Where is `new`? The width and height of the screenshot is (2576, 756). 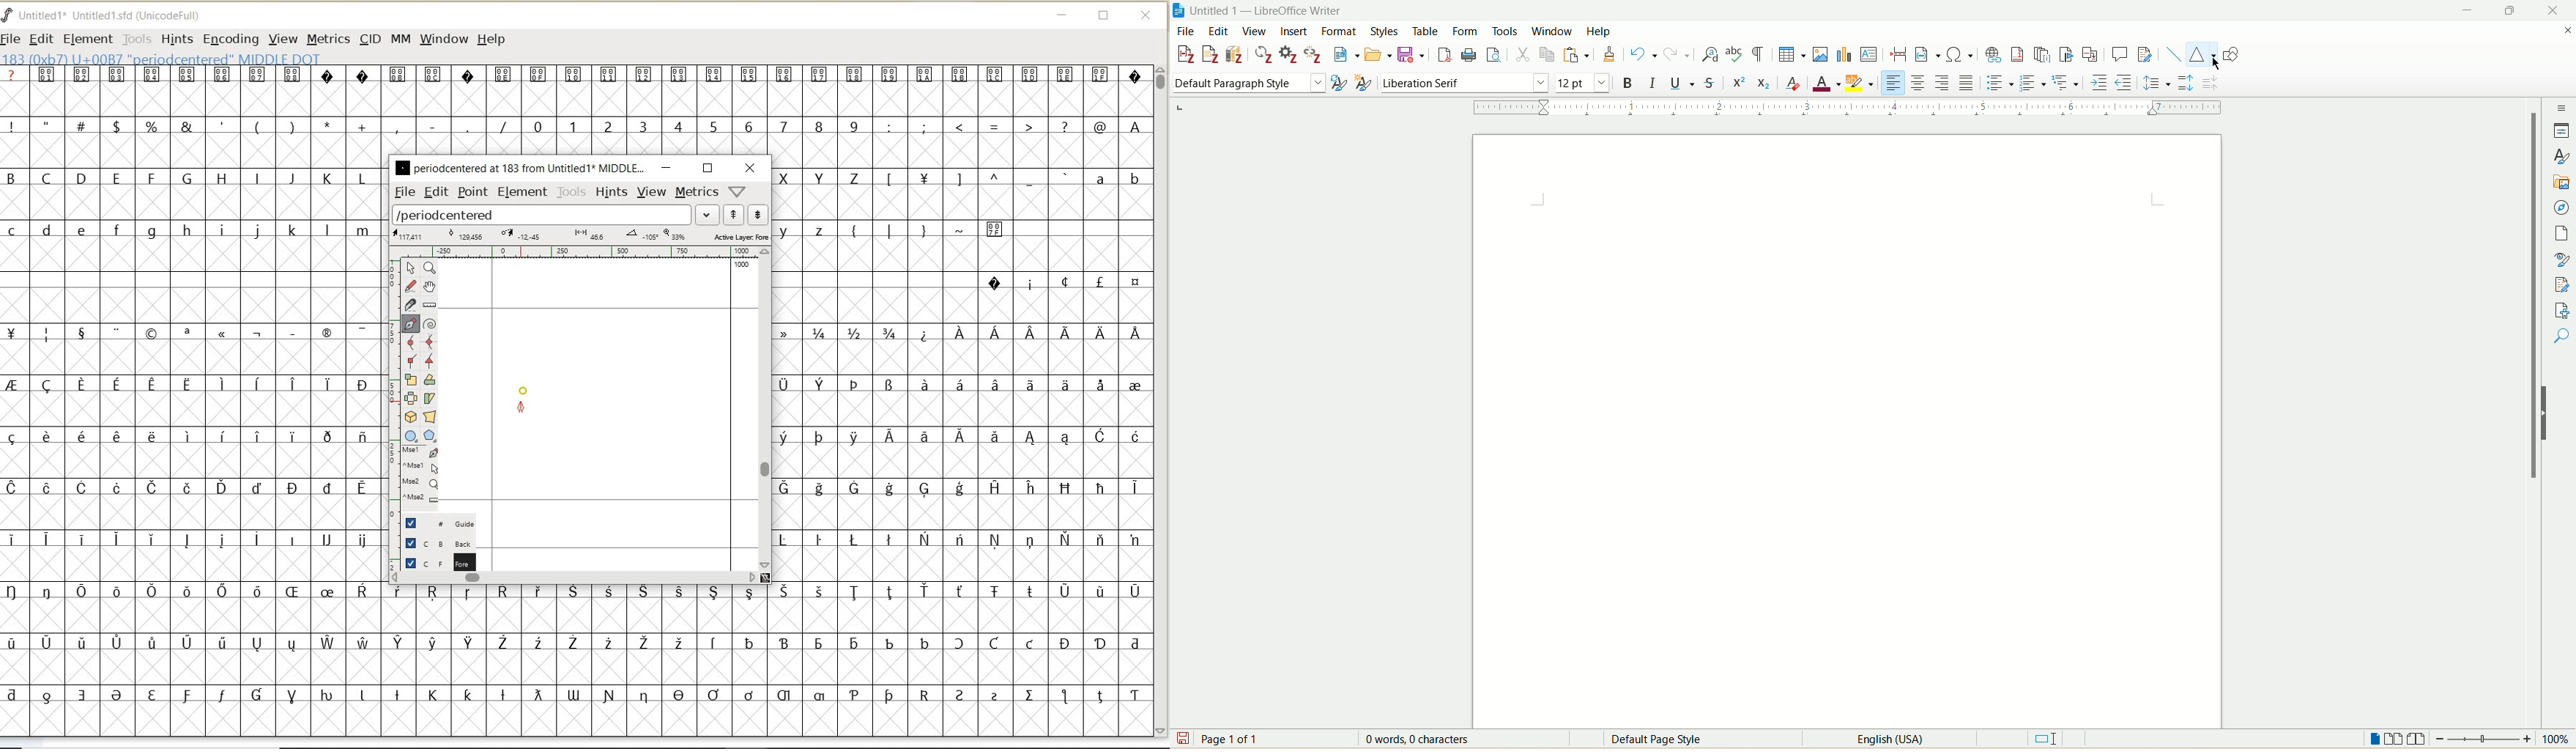 new is located at coordinates (1346, 54).